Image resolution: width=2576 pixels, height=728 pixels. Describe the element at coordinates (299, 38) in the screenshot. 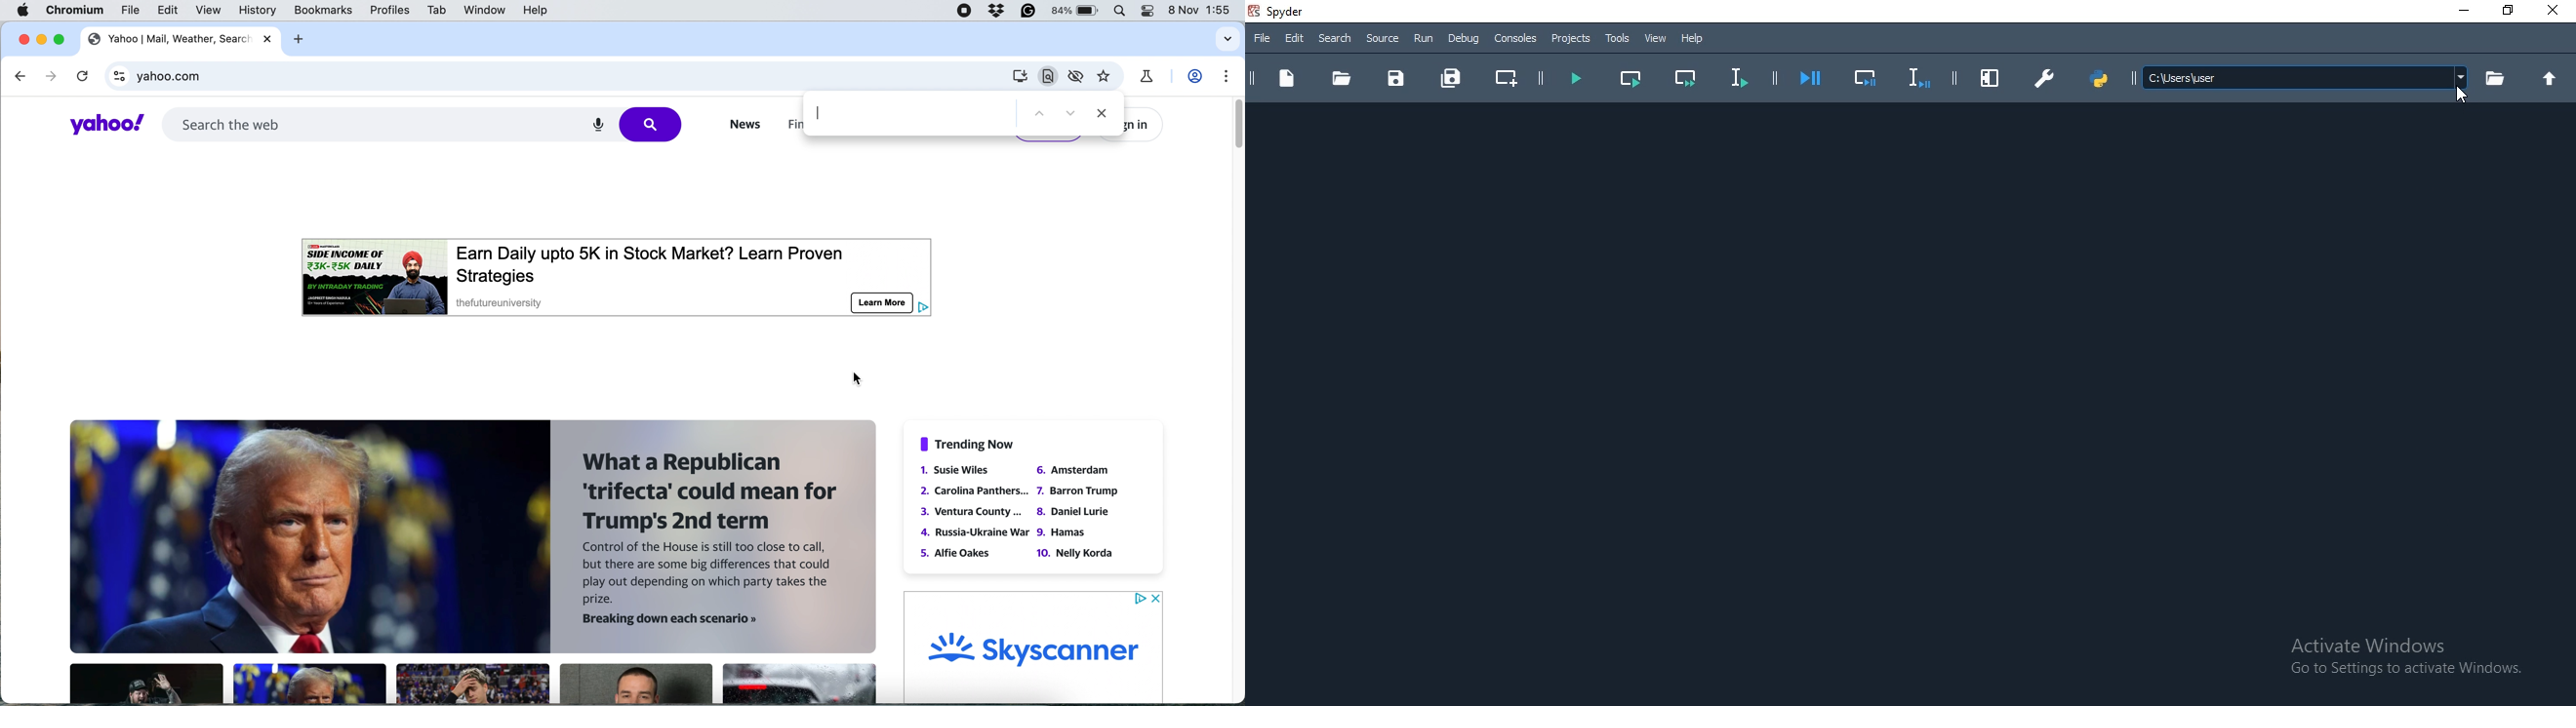

I see `add new tab` at that location.